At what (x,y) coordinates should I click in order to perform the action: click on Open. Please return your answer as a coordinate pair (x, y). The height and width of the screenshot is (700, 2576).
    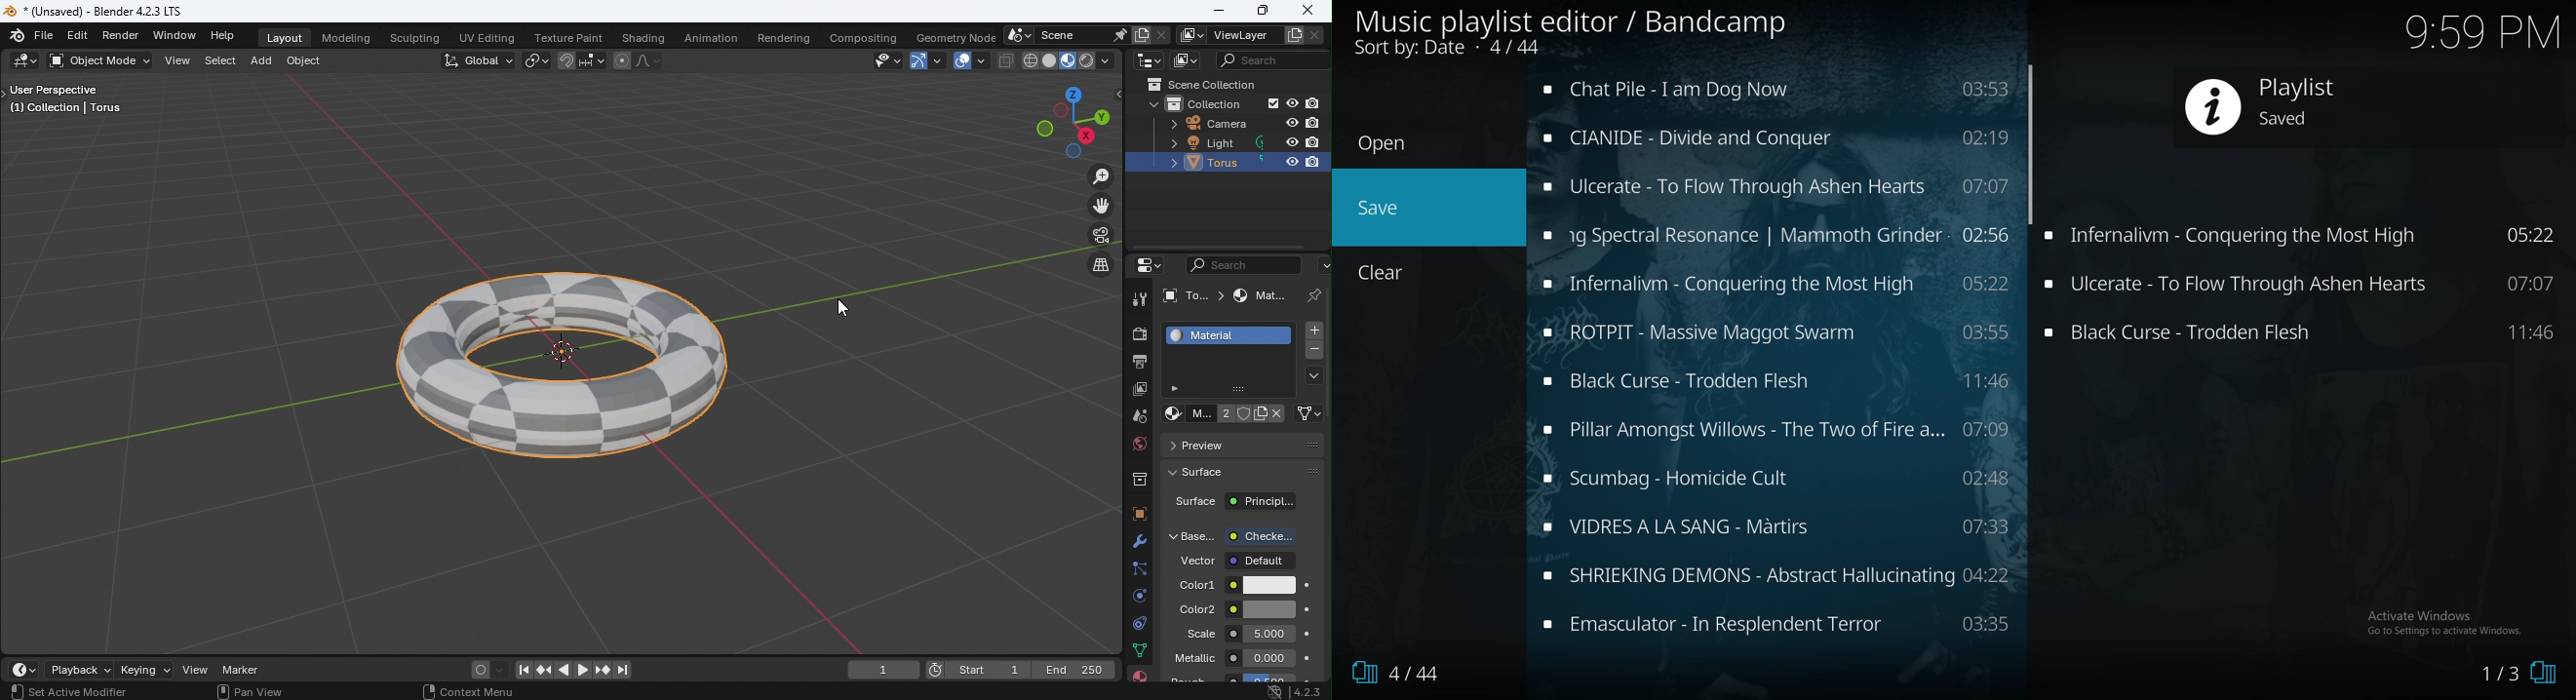
    Looking at the image, I should click on (1382, 144).